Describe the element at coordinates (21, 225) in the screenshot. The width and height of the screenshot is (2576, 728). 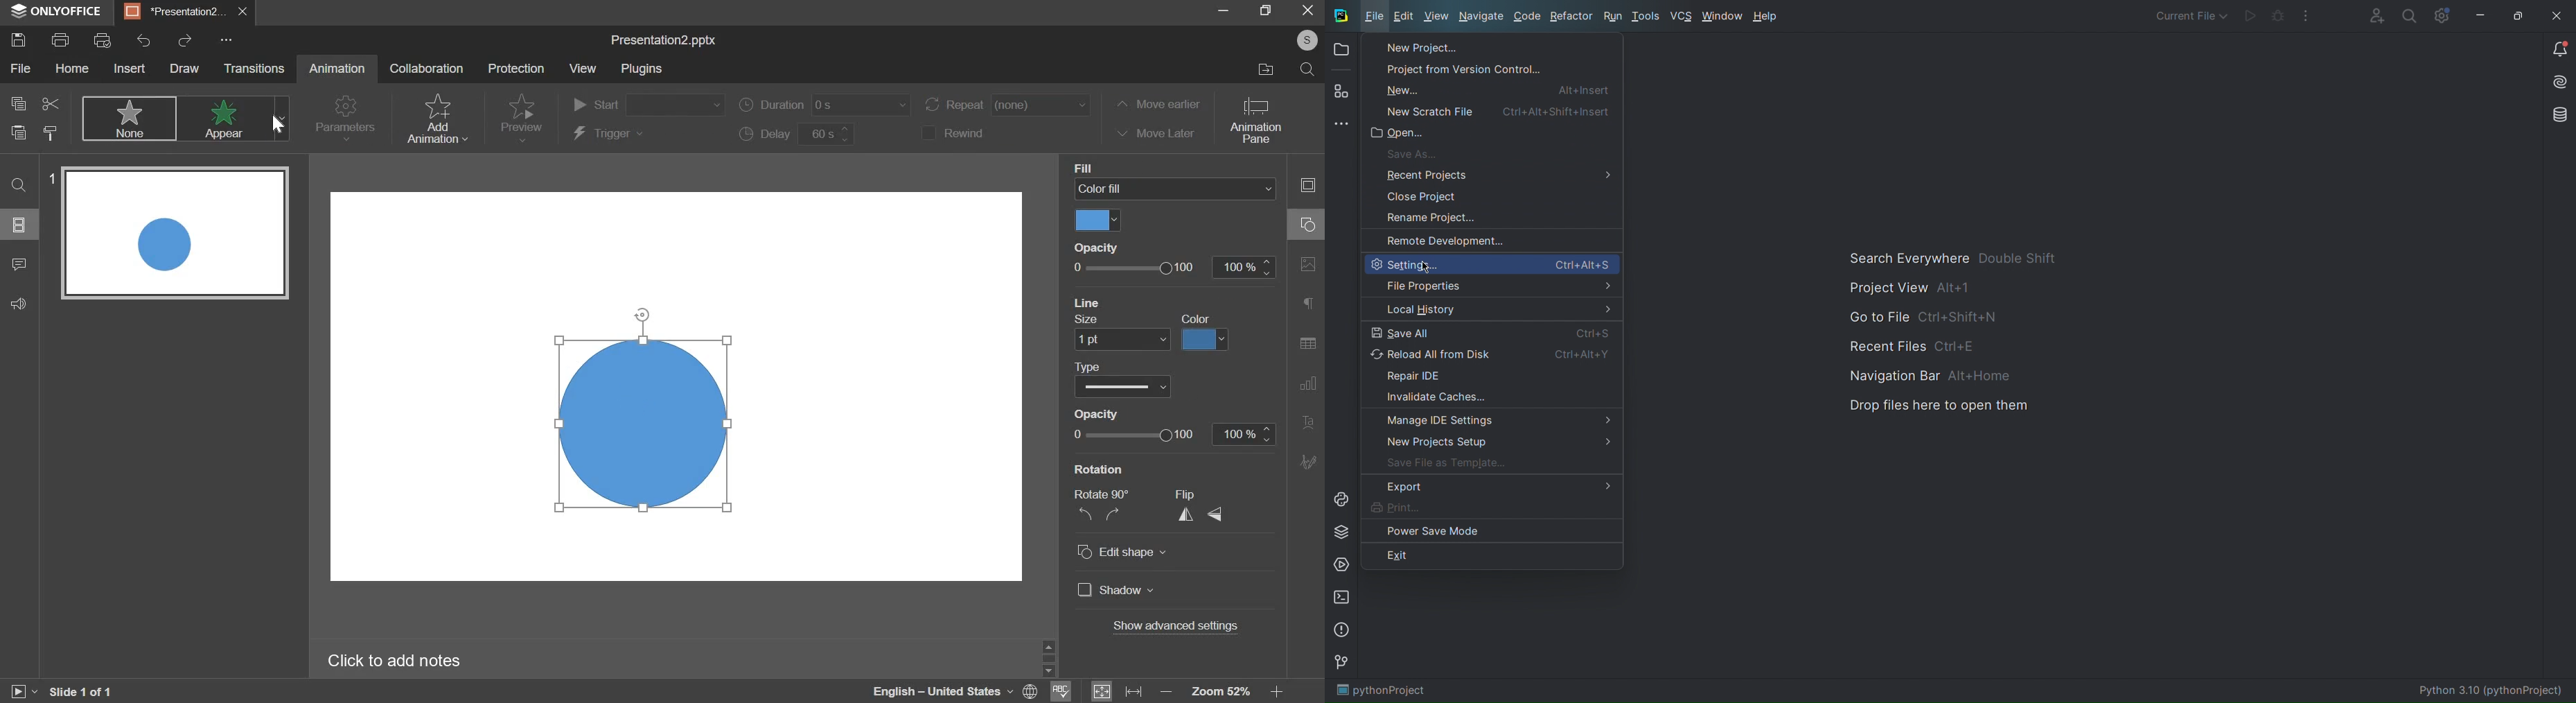
I see `slides` at that location.